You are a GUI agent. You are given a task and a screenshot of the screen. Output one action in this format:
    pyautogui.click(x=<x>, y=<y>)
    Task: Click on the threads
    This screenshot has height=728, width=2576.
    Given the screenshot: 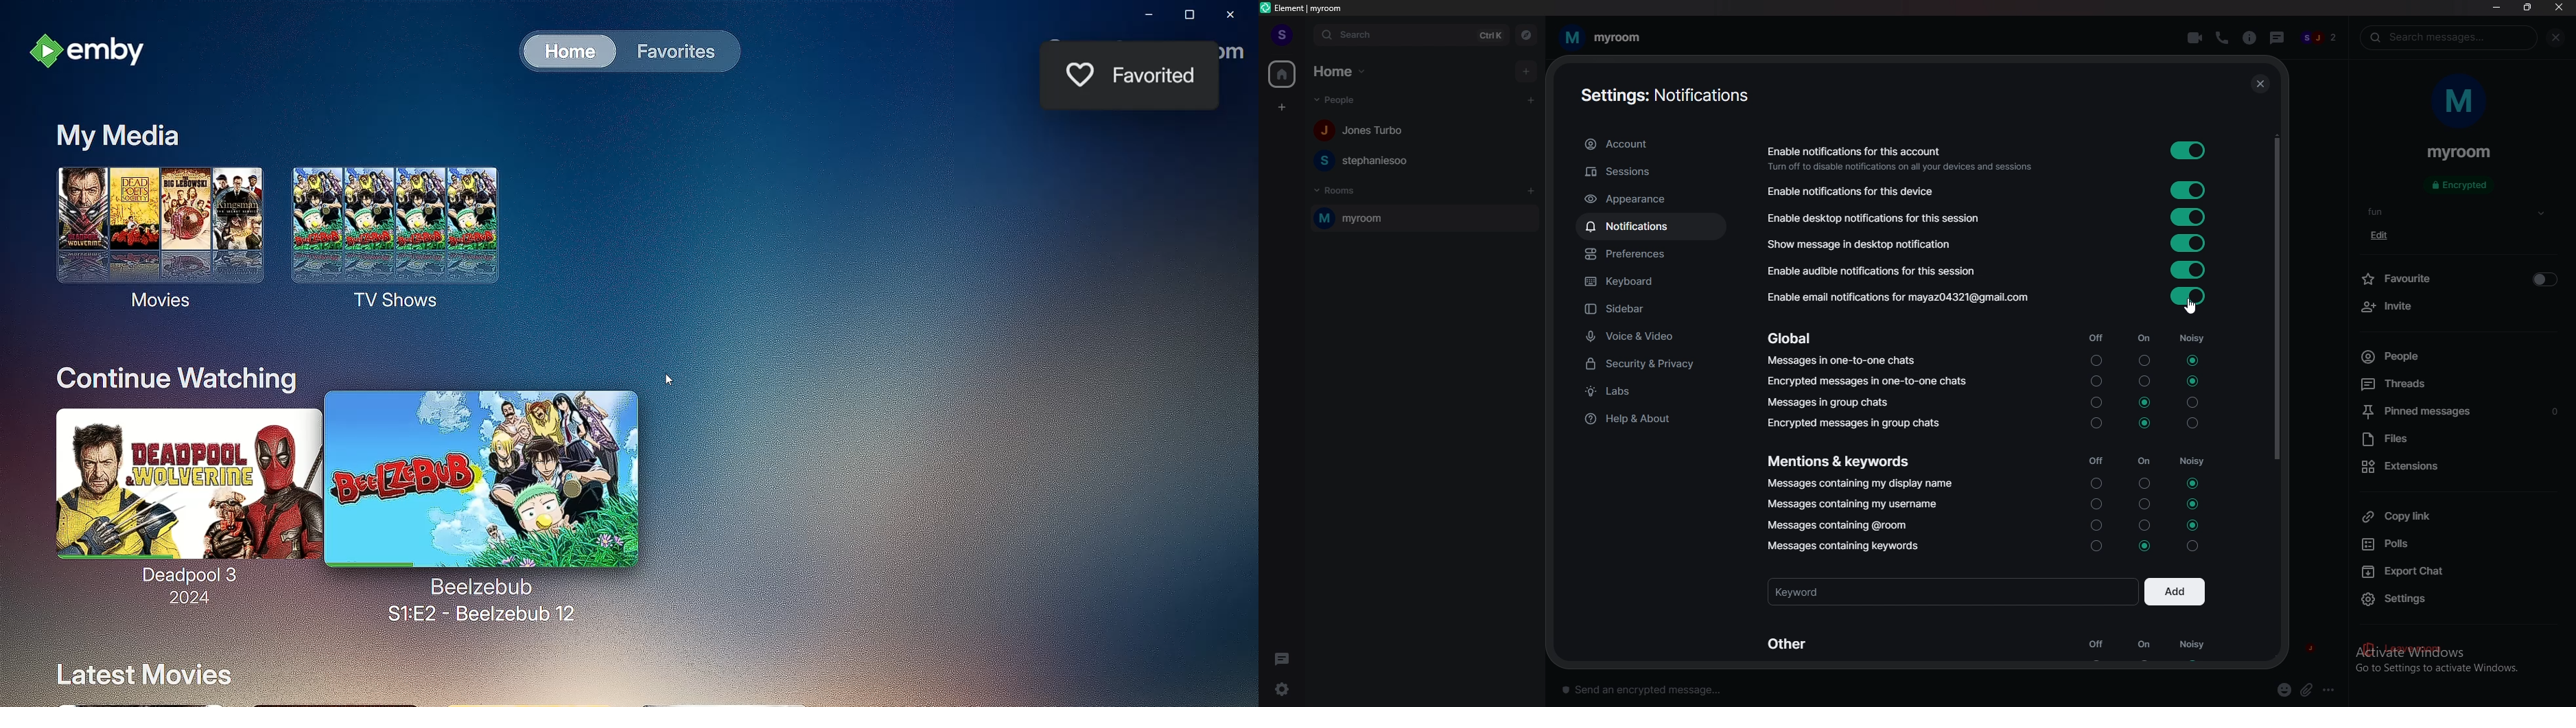 What is the action you would take?
    pyautogui.click(x=1282, y=657)
    